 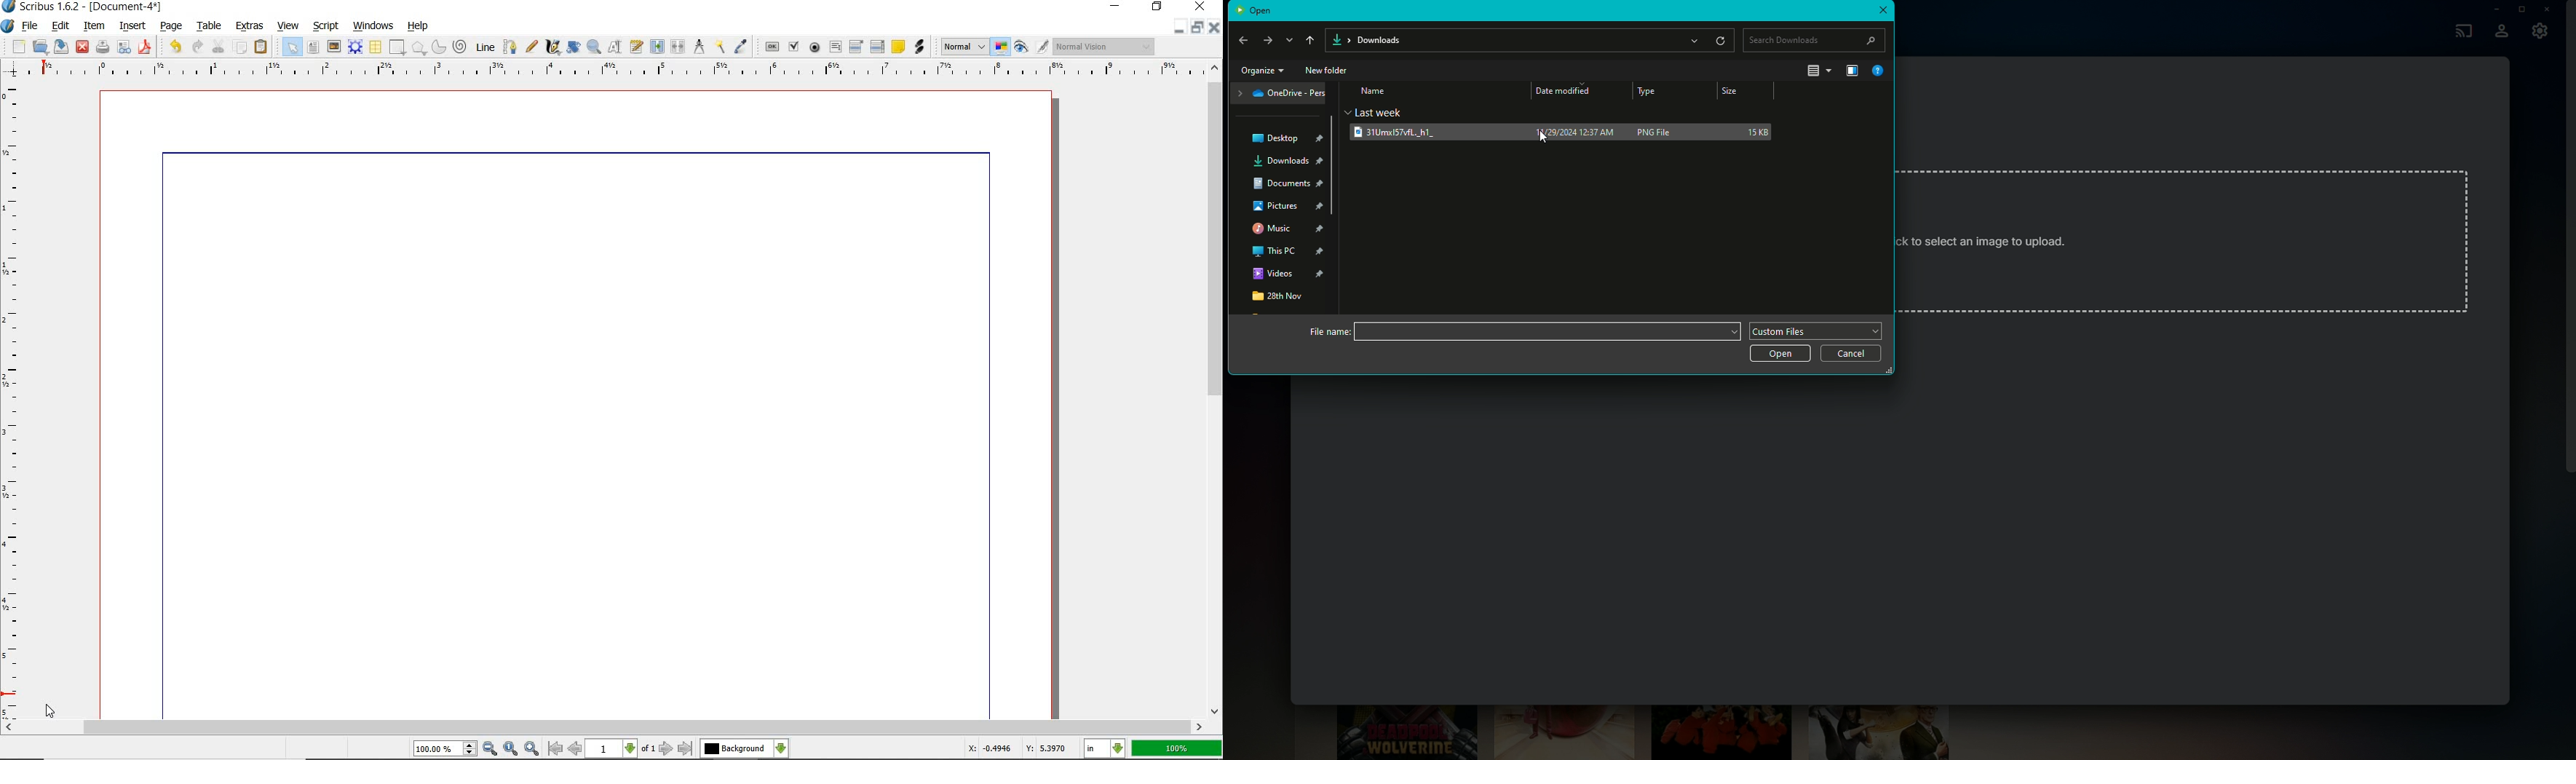 I want to click on page, so click(x=172, y=25).